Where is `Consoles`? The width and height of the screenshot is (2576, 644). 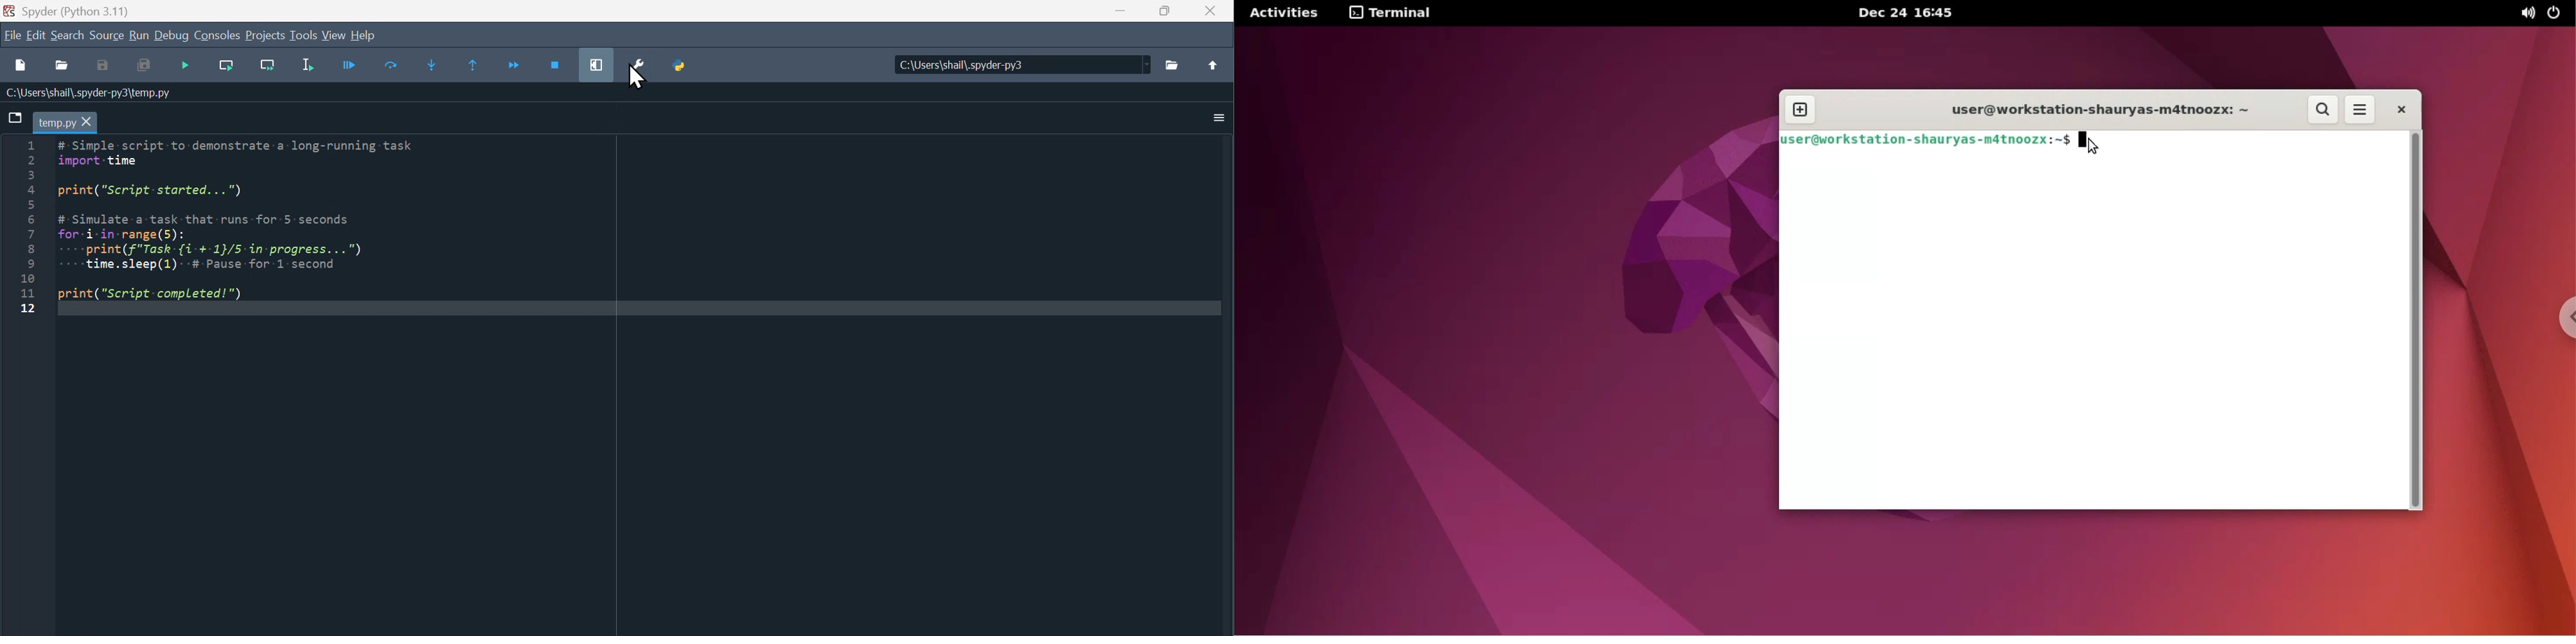
Consoles is located at coordinates (218, 35).